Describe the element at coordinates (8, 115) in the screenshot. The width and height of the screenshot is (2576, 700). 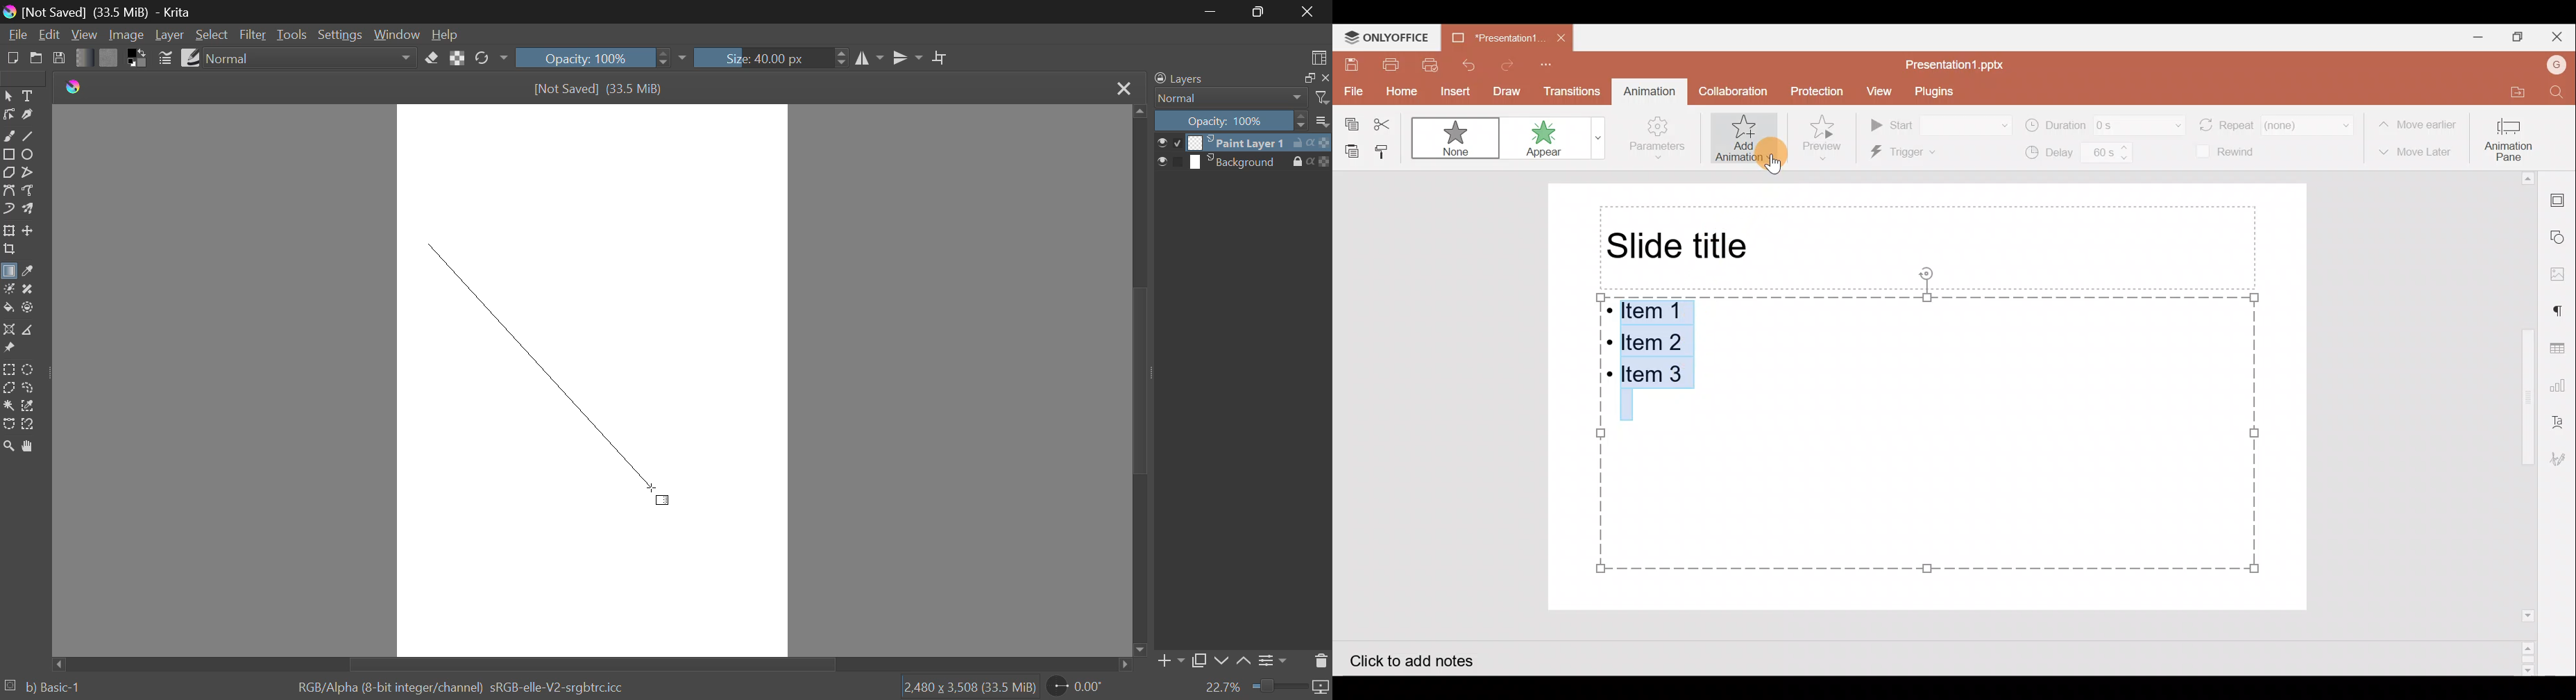
I see `Edit Shapes` at that location.